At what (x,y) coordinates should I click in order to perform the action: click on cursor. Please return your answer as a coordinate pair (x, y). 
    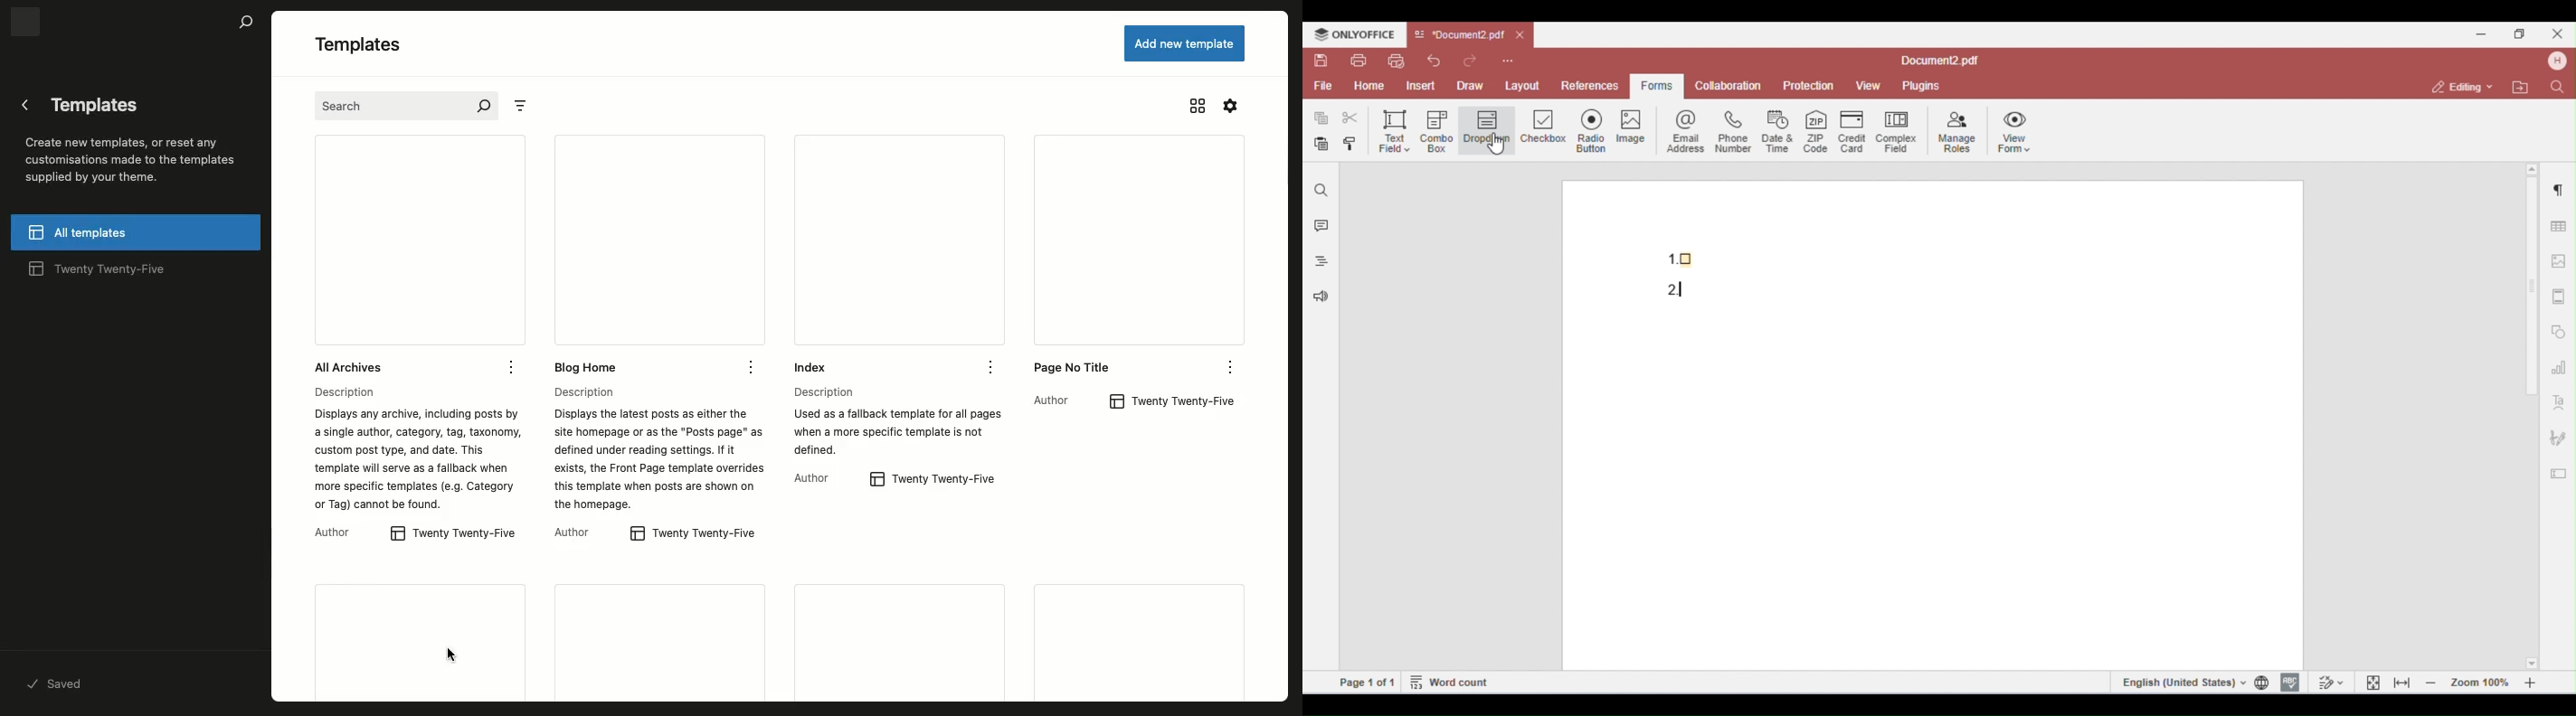
    Looking at the image, I should click on (453, 655).